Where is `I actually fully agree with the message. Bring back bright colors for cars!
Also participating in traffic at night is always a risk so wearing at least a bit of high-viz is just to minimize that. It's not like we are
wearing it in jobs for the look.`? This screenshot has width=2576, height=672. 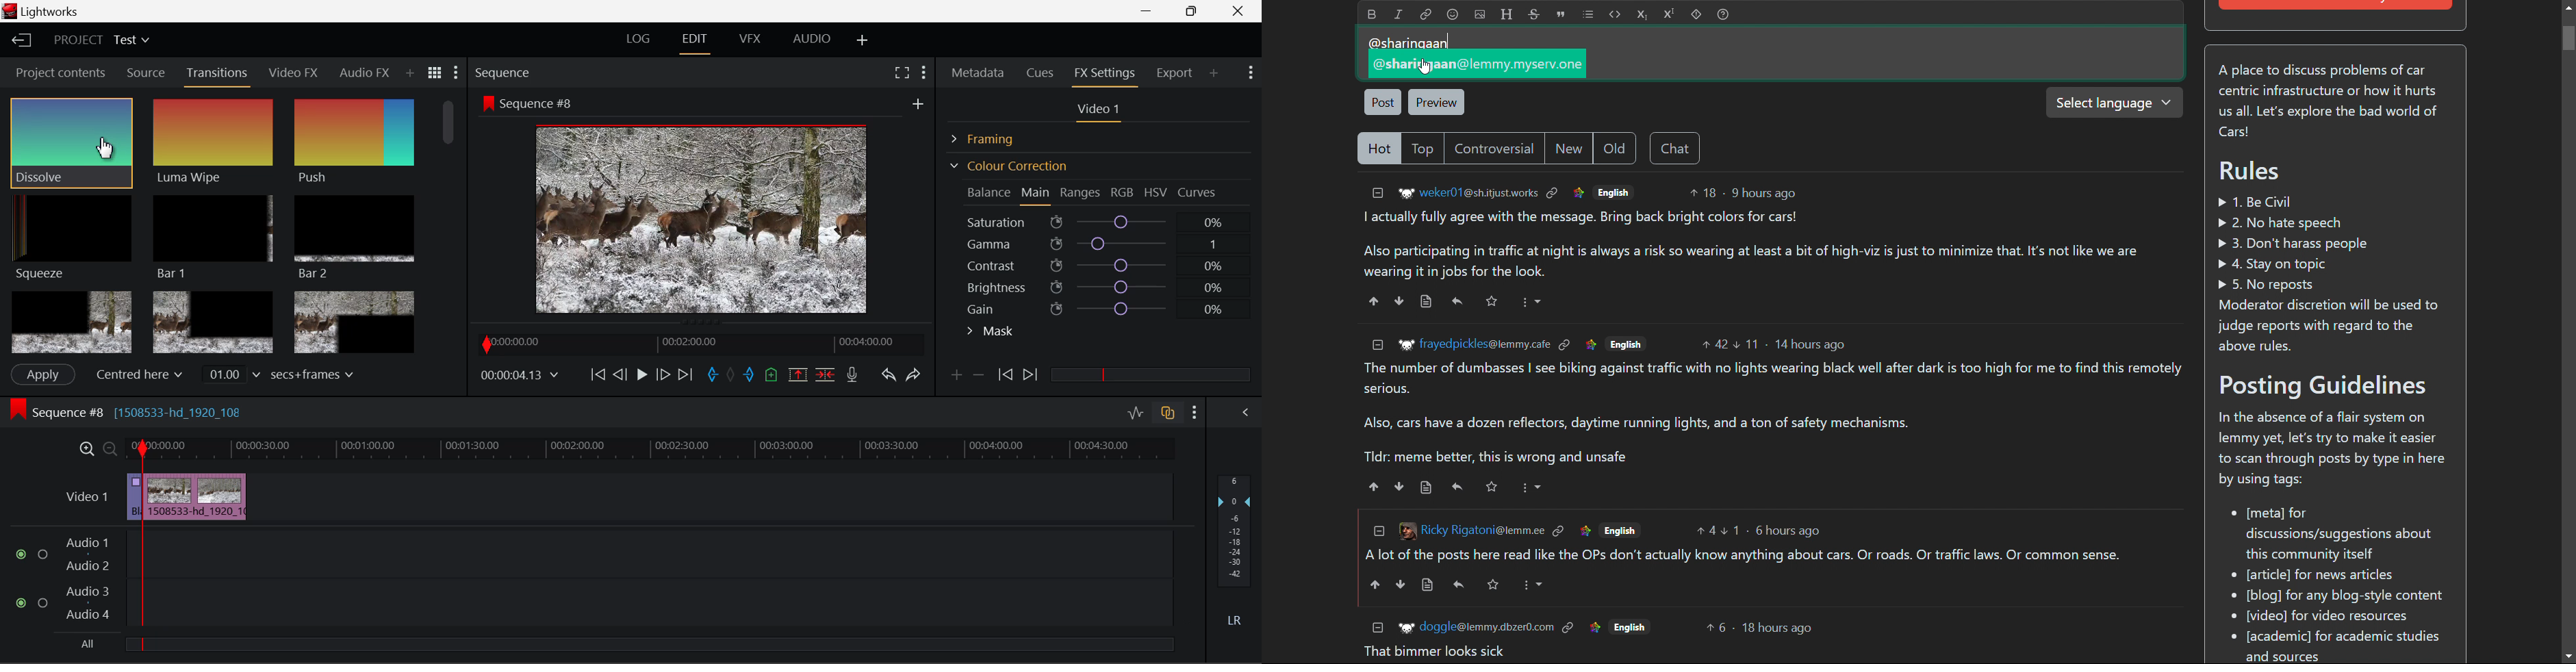 I actually fully agree with the message. Bring back bright colors for cars!
Also participating in traffic at night is always a risk so wearing at least a bit of high-viz is just to minimize that. It's not like we are
wearing it in jobs for the look. is located at coordinates (1747, 245).